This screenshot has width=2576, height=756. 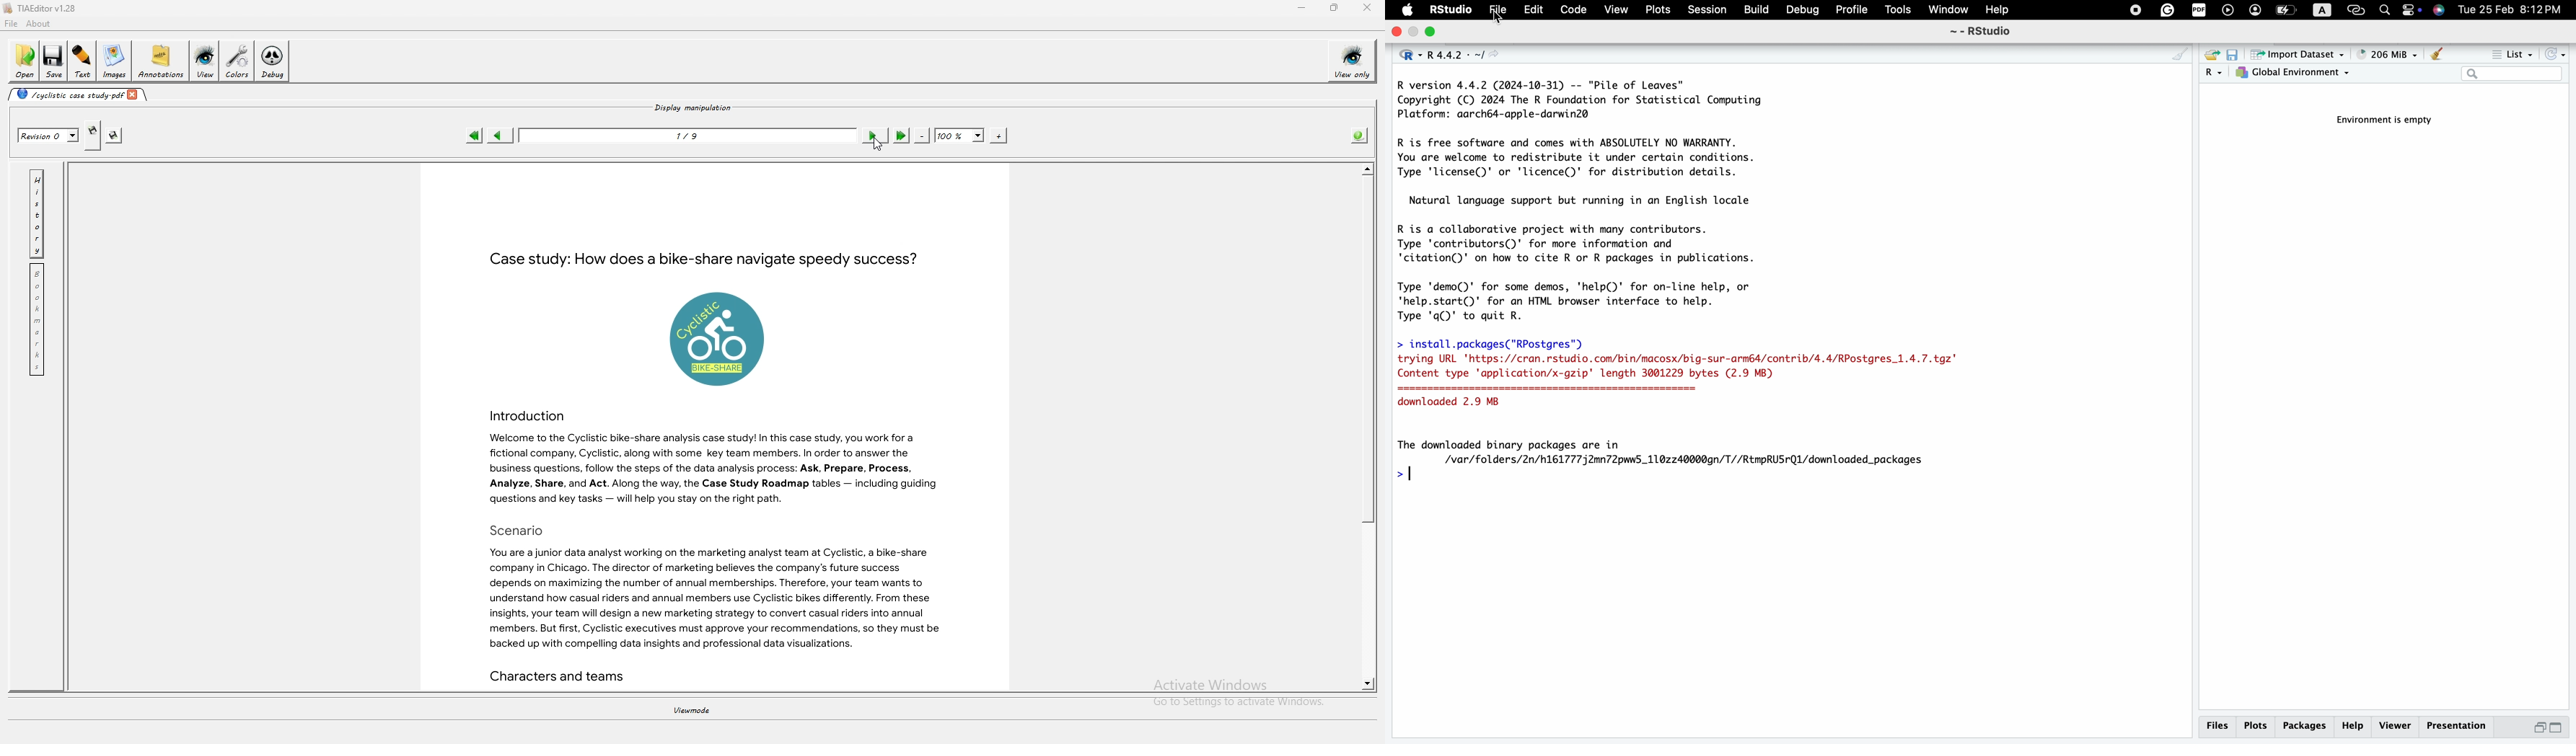 What do you see at coordinates (2352, 727) in the screenshot?
I see `help` at bounding box center [2352, 727].